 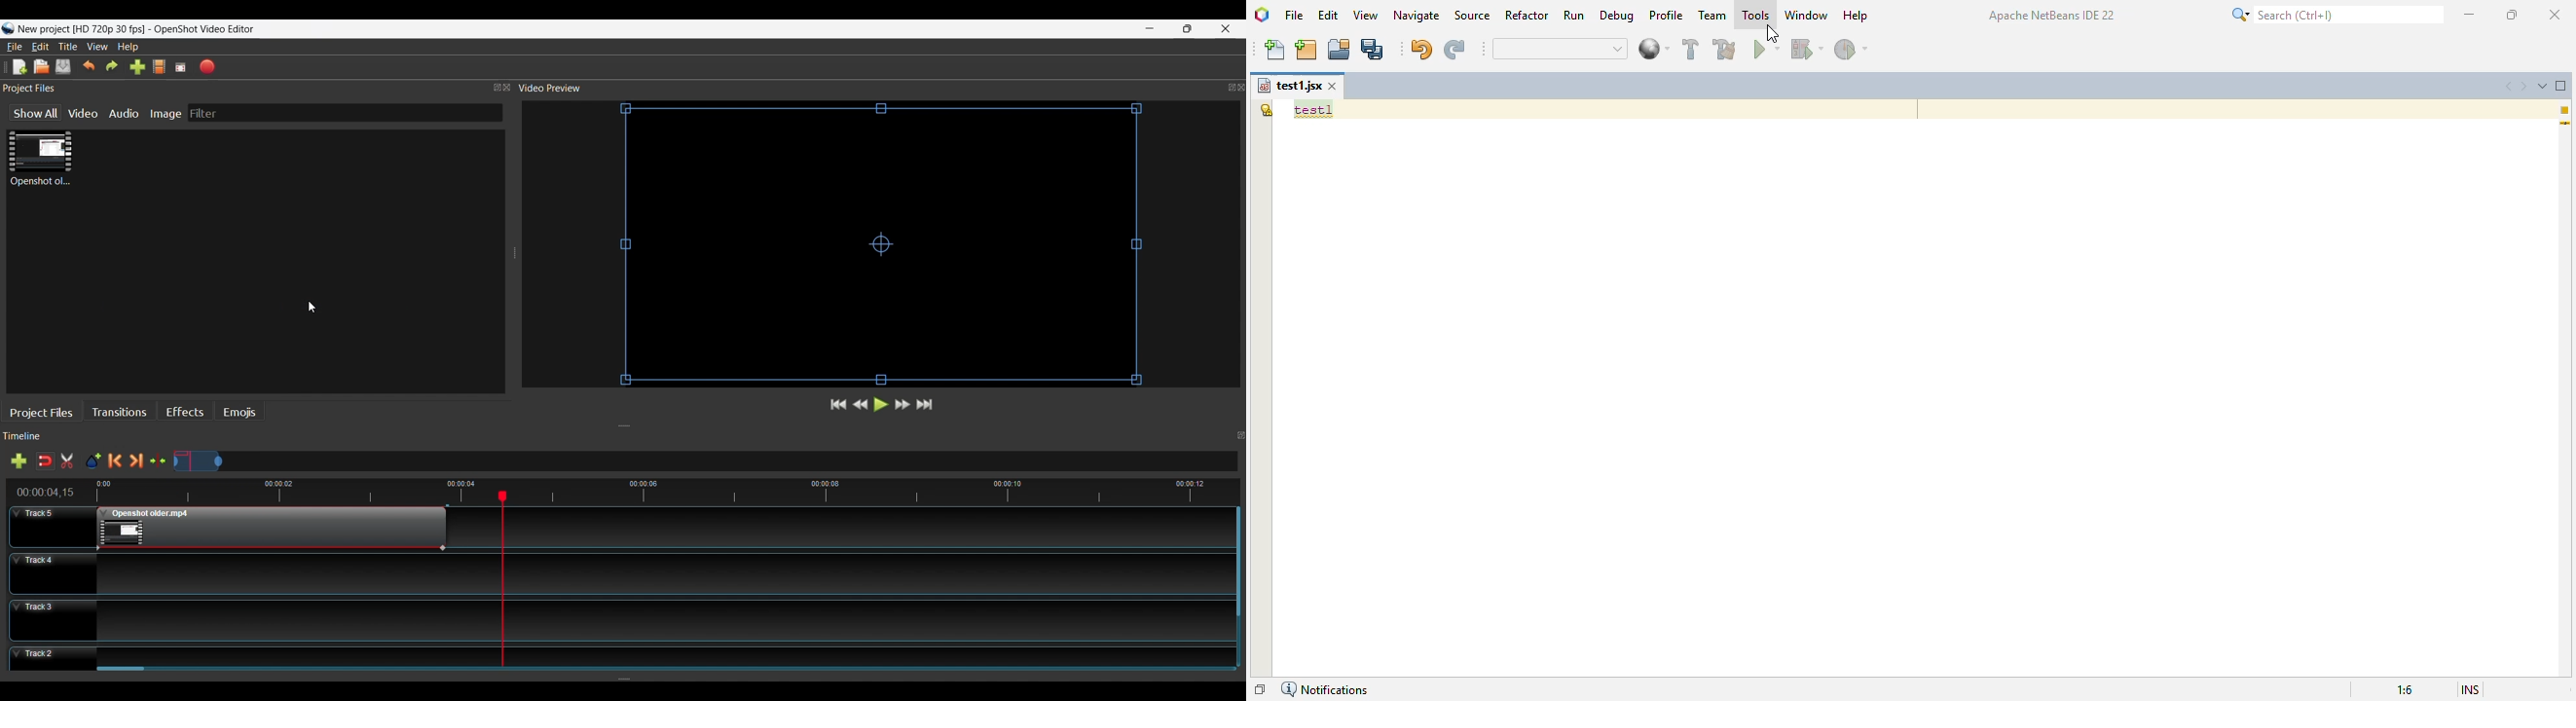 What do you see at coordinates (903, 404) in the screenshot?
I see `Fast Forward` at bounding box center [903, 404].